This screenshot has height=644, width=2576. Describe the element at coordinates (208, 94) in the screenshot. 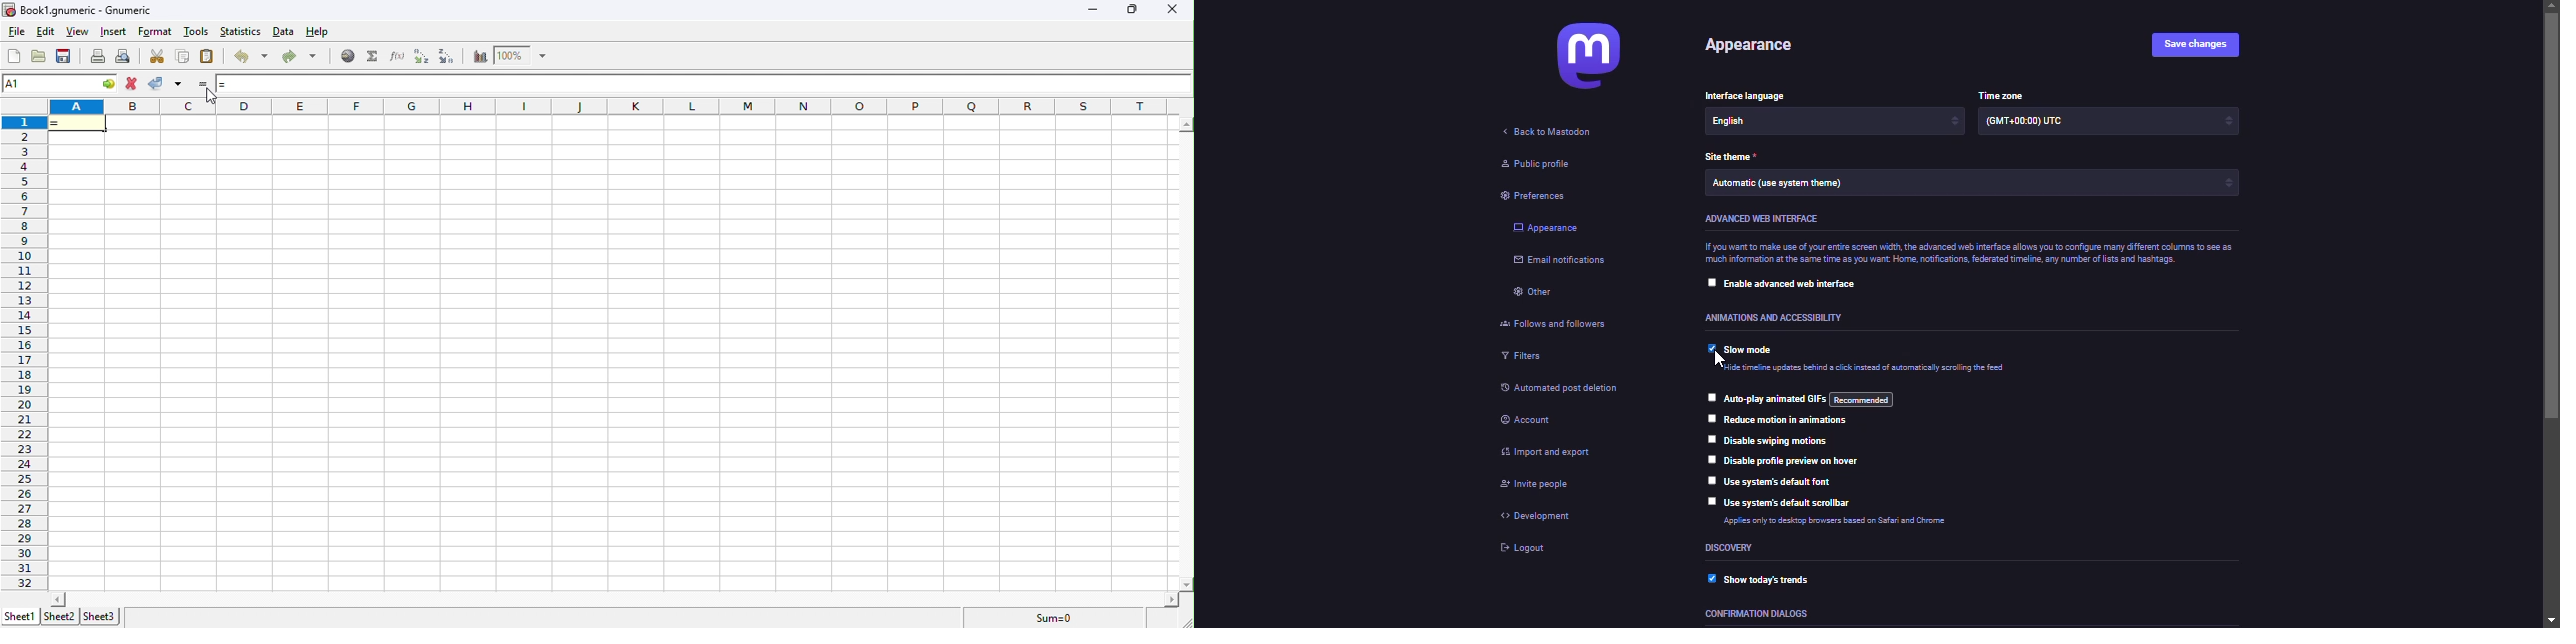

I see `Cursor` at that location.